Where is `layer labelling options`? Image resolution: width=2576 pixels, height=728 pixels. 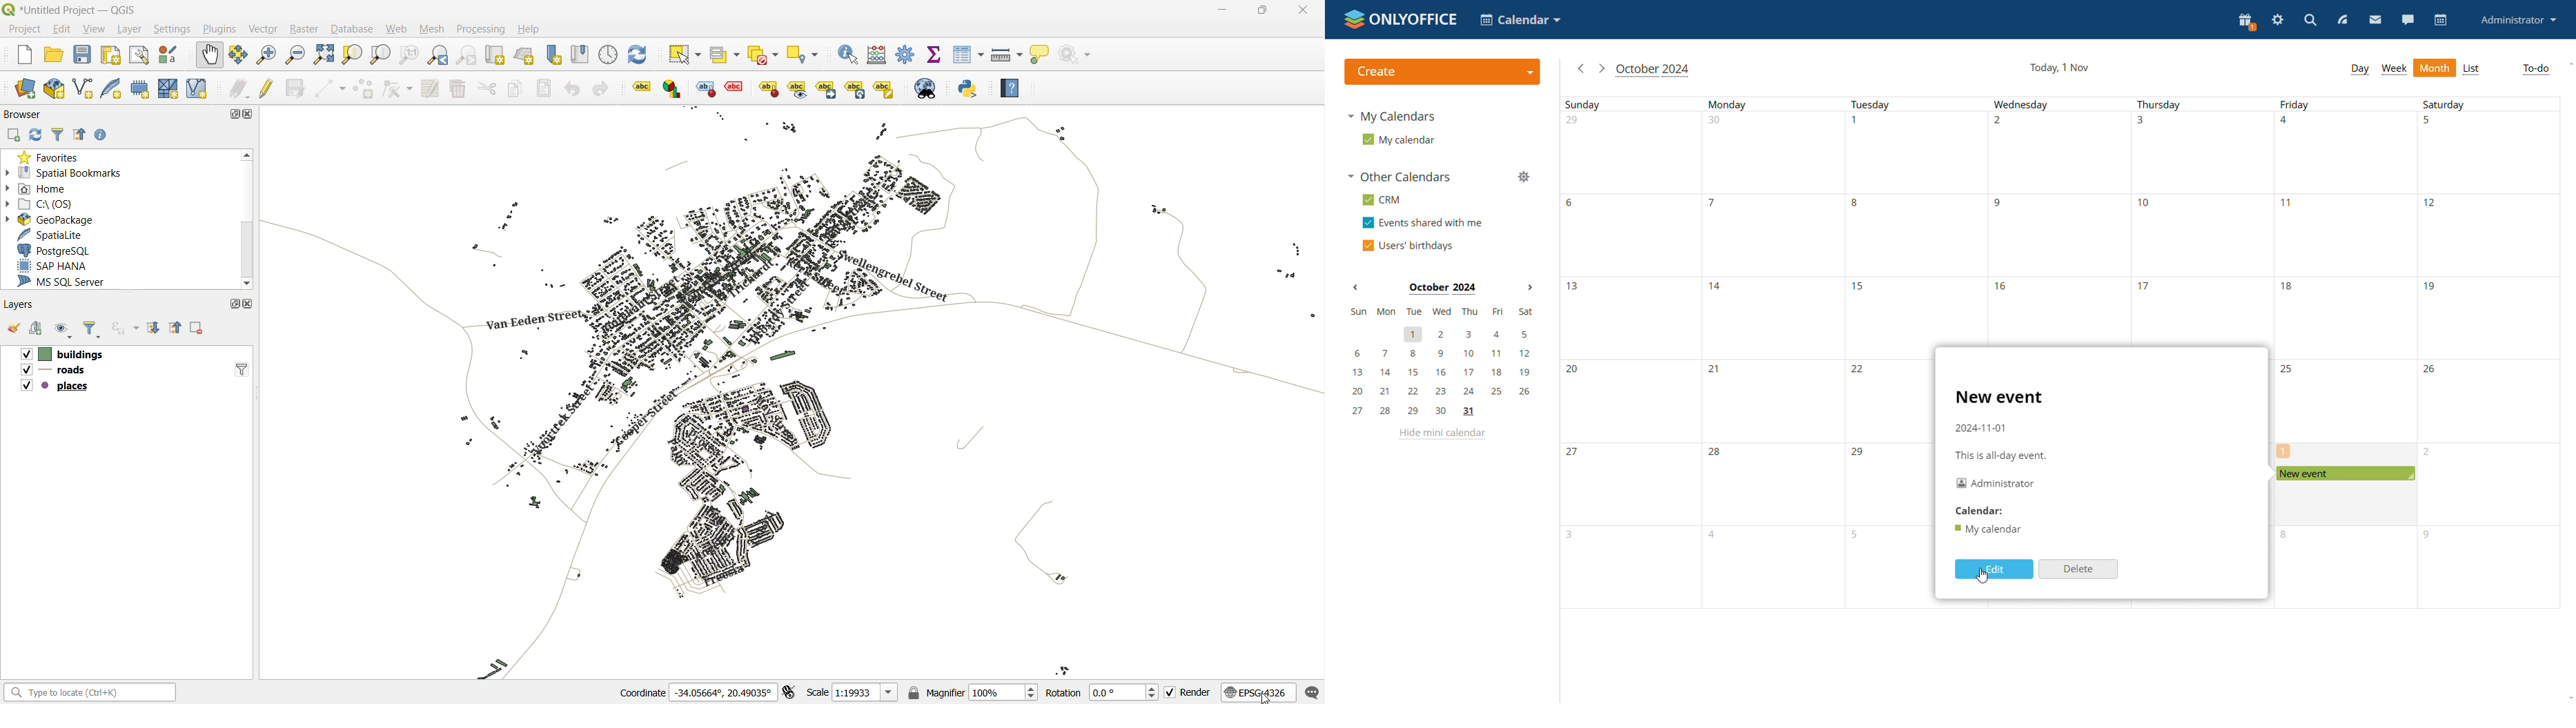 layer labelling options is located at coordinates (642, 86).